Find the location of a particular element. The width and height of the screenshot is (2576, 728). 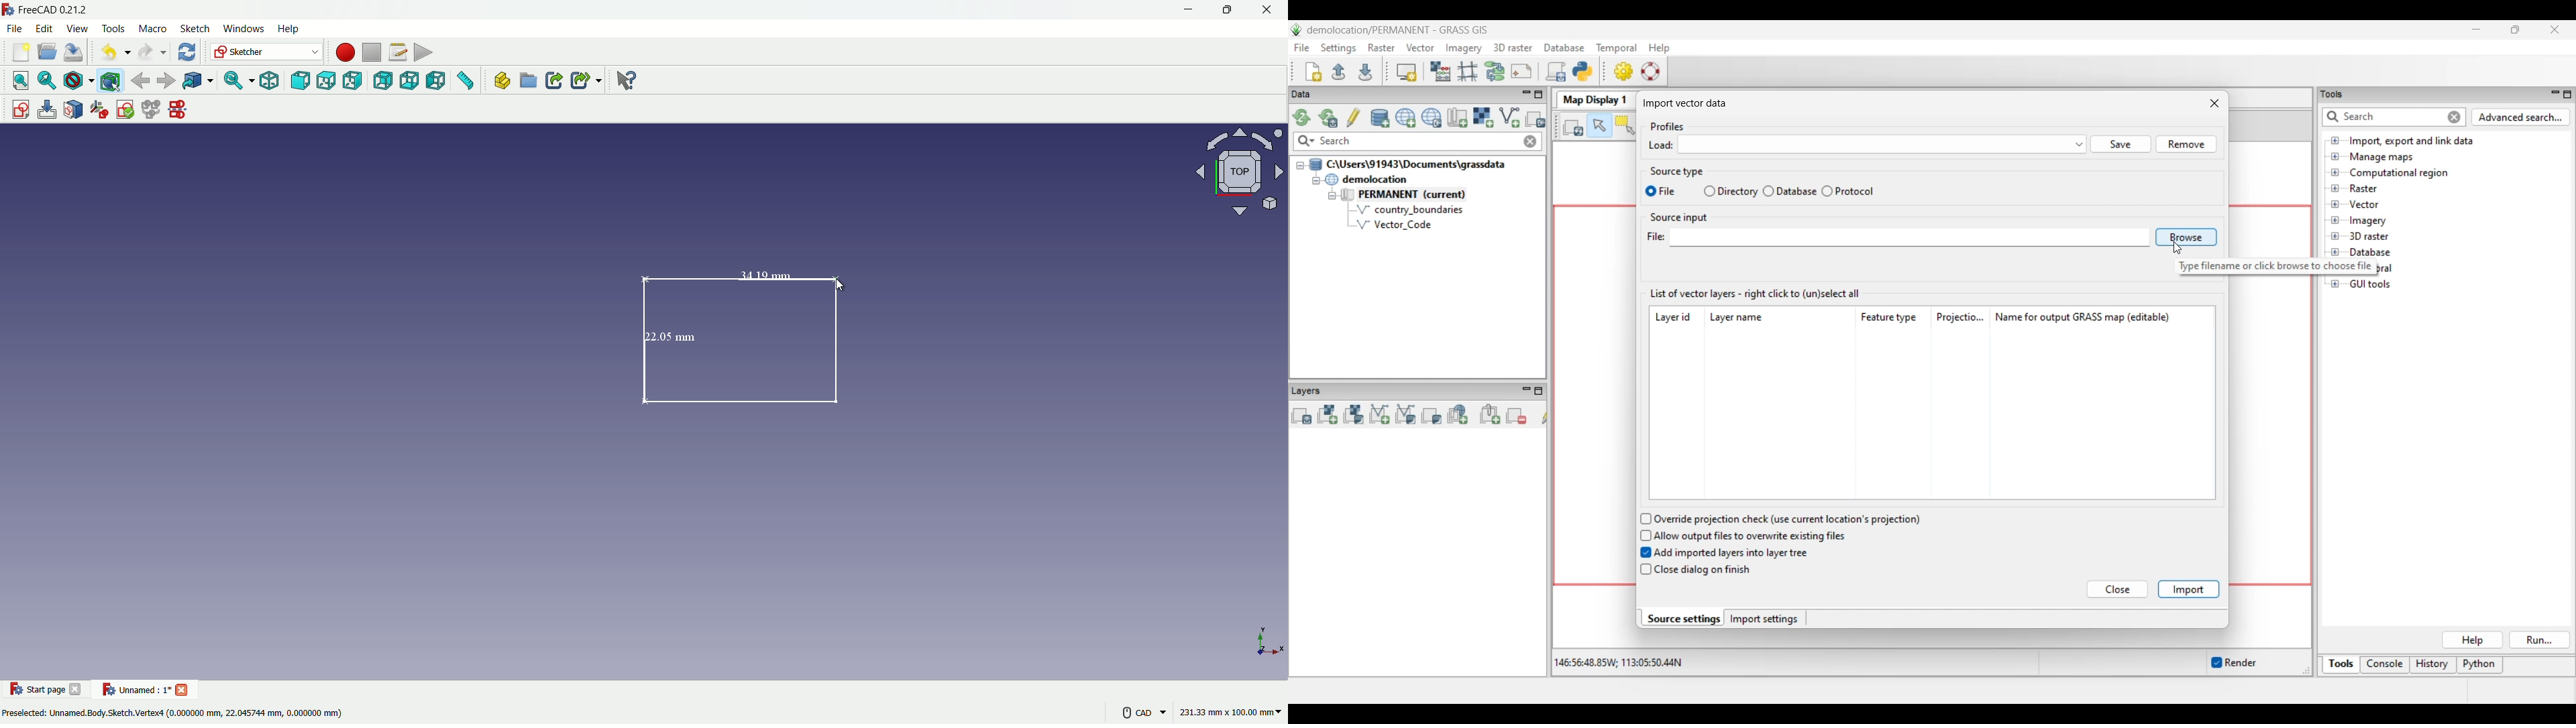

edit sketch is located at coordinates (46, 109).